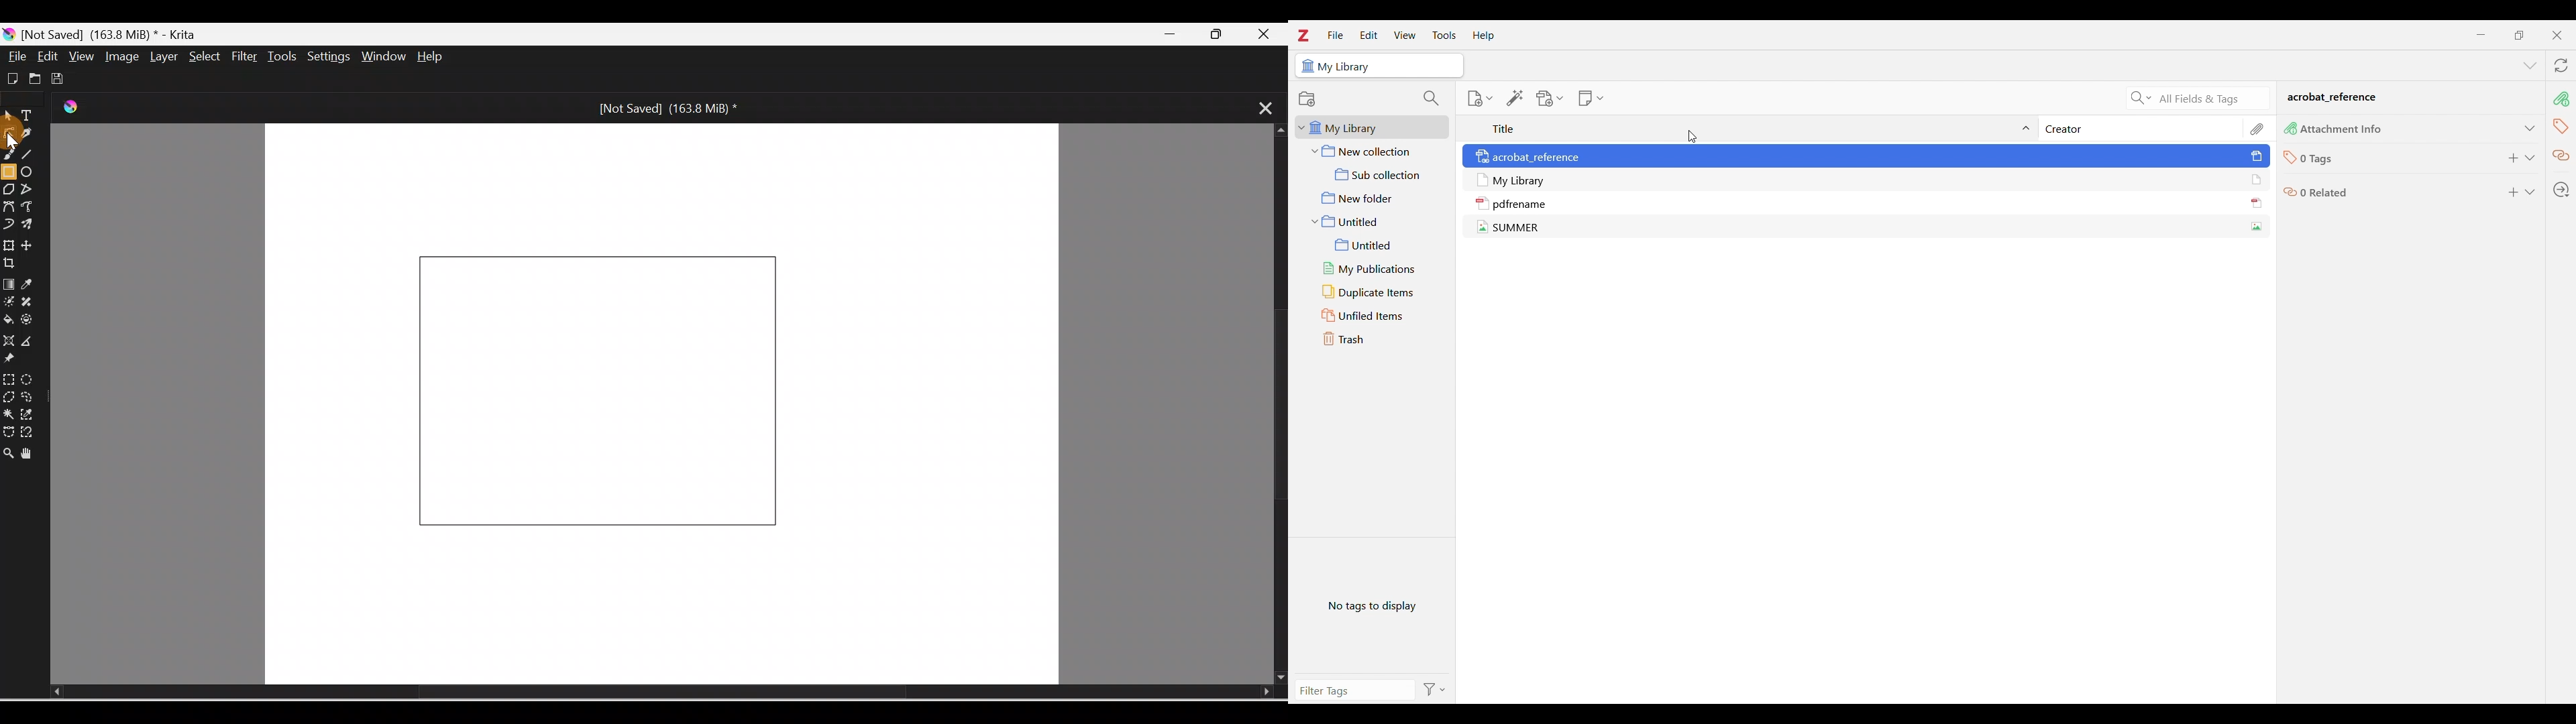  I want to click on Type in filter tags, so click(1346, 691).